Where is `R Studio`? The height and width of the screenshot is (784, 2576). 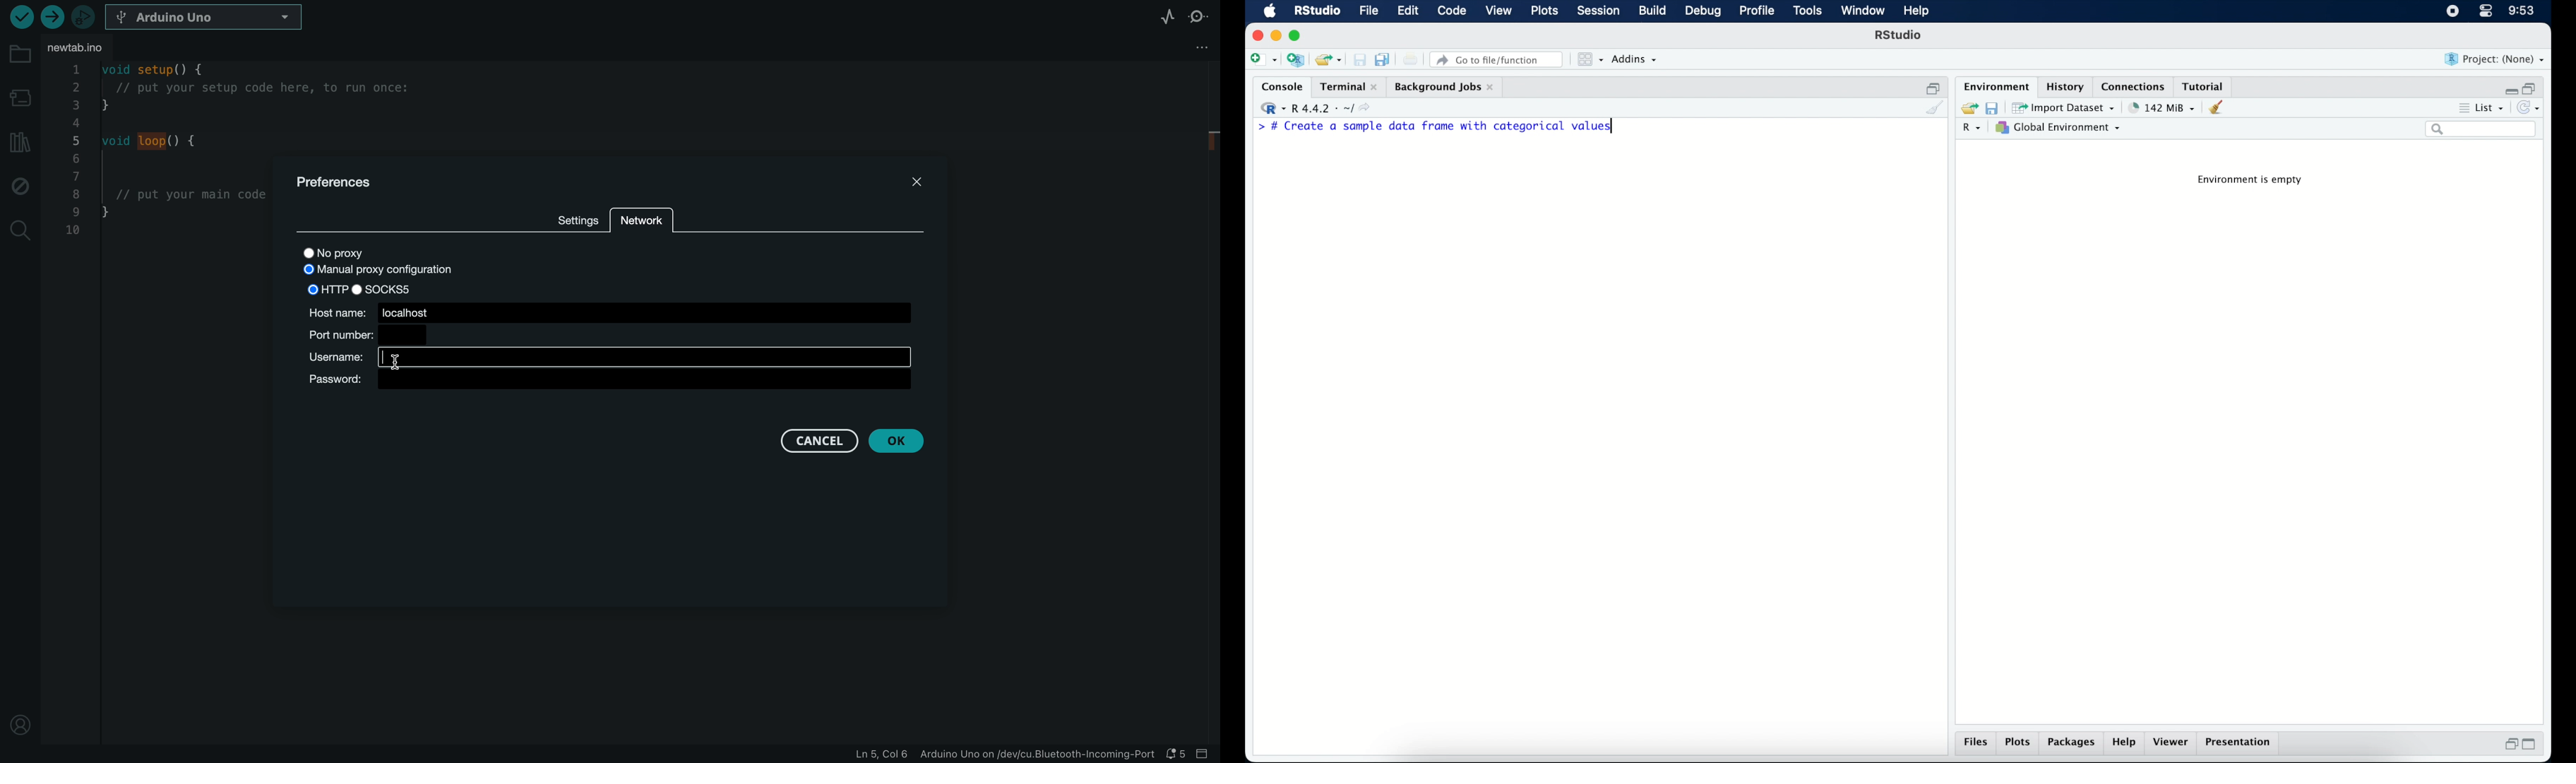 R Studio is located at coordinates (1900, 35).